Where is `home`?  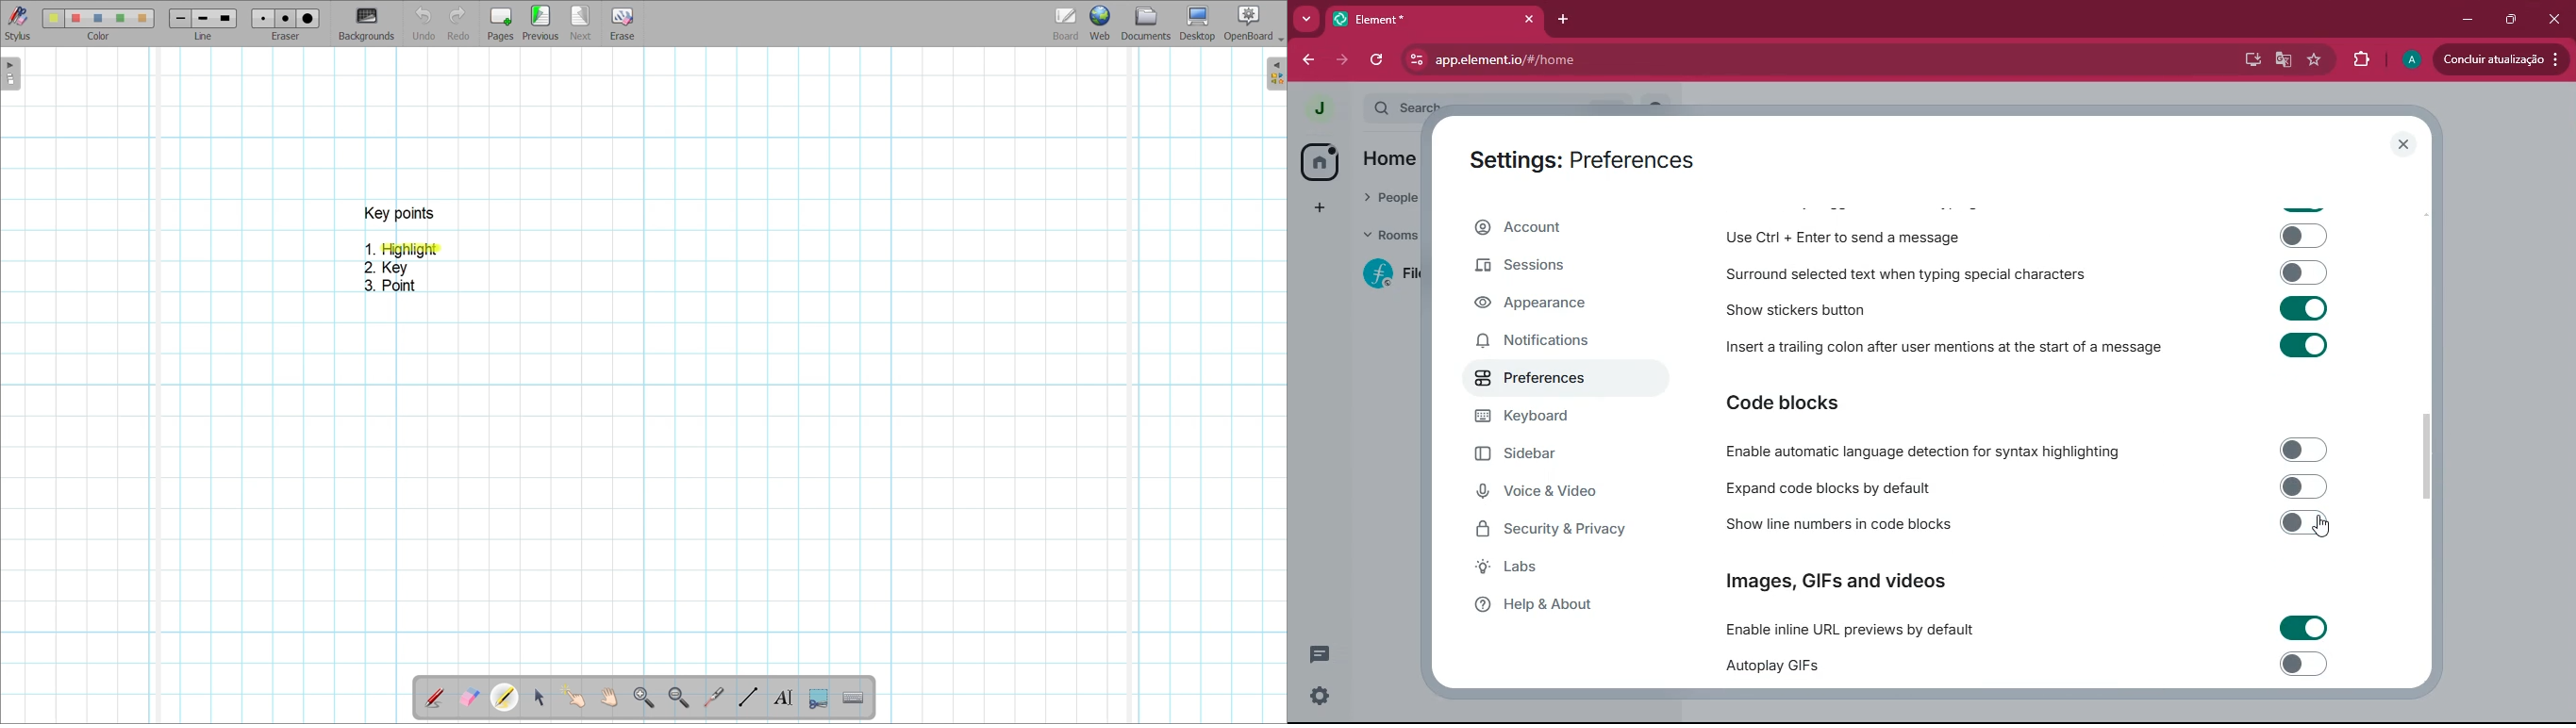
home is located at coordinates (1385, 158).